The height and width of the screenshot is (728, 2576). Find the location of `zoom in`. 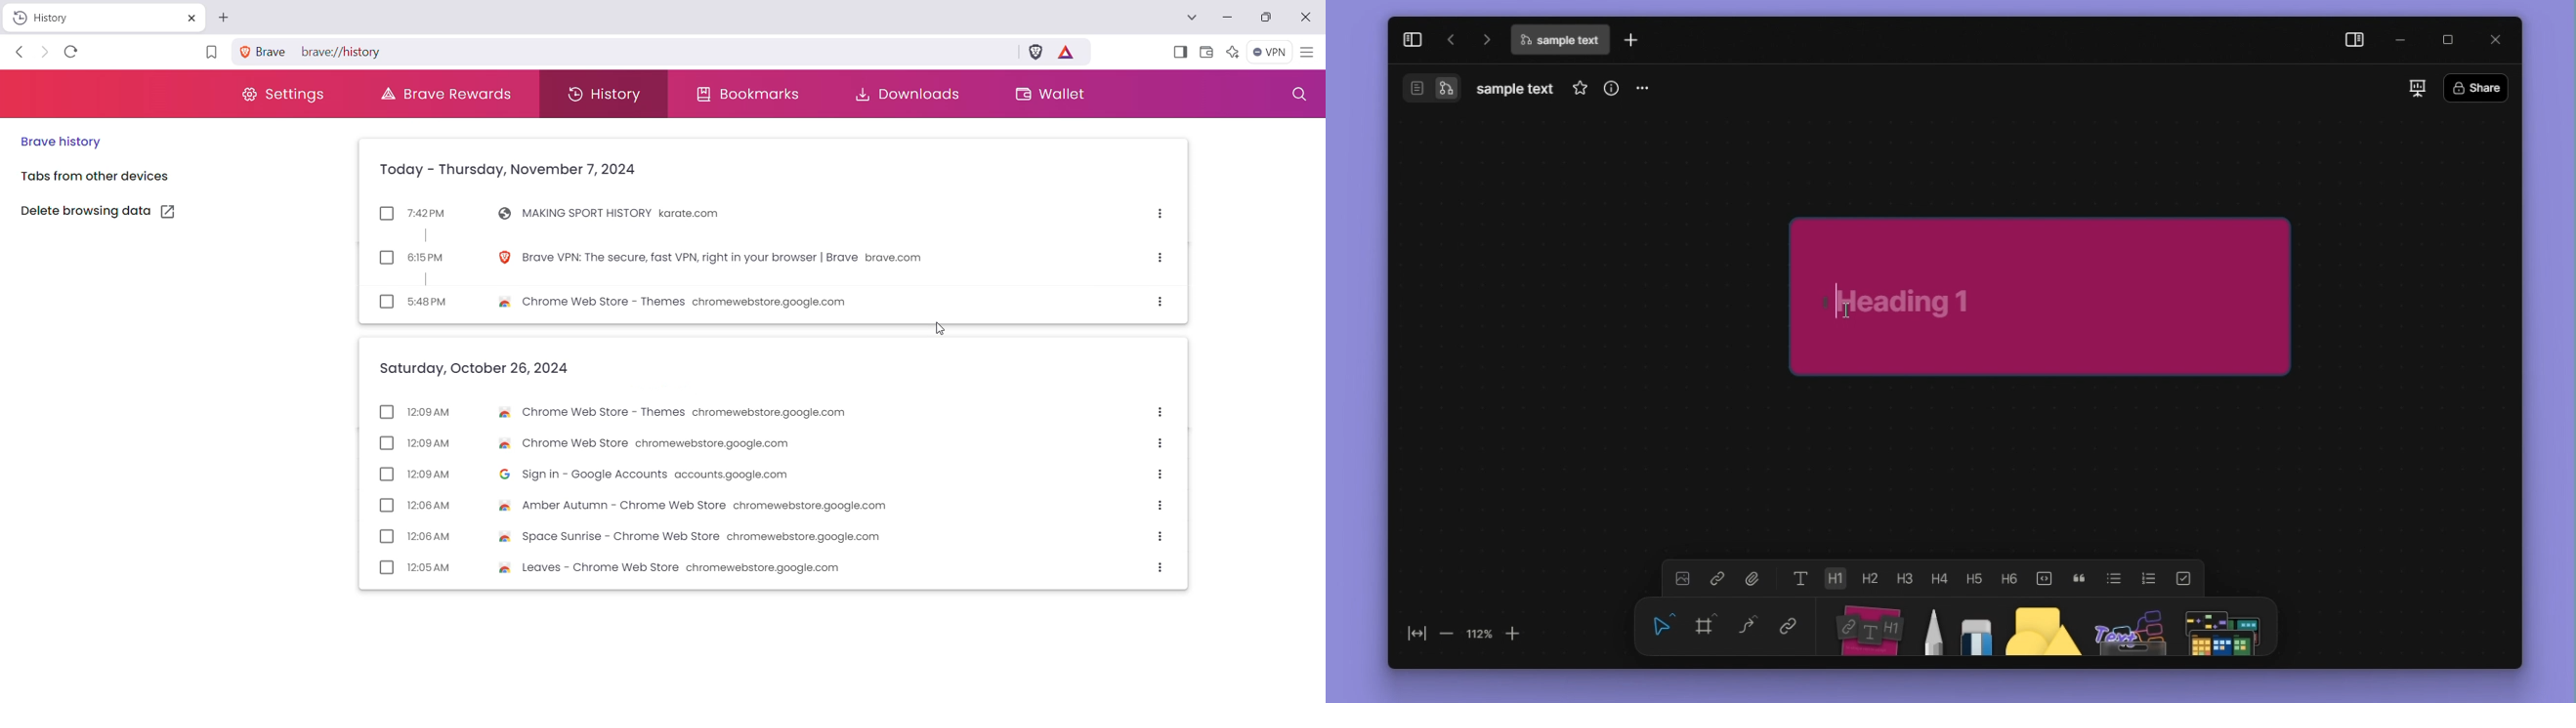

zoom in is located at coordinates (1512, 635).